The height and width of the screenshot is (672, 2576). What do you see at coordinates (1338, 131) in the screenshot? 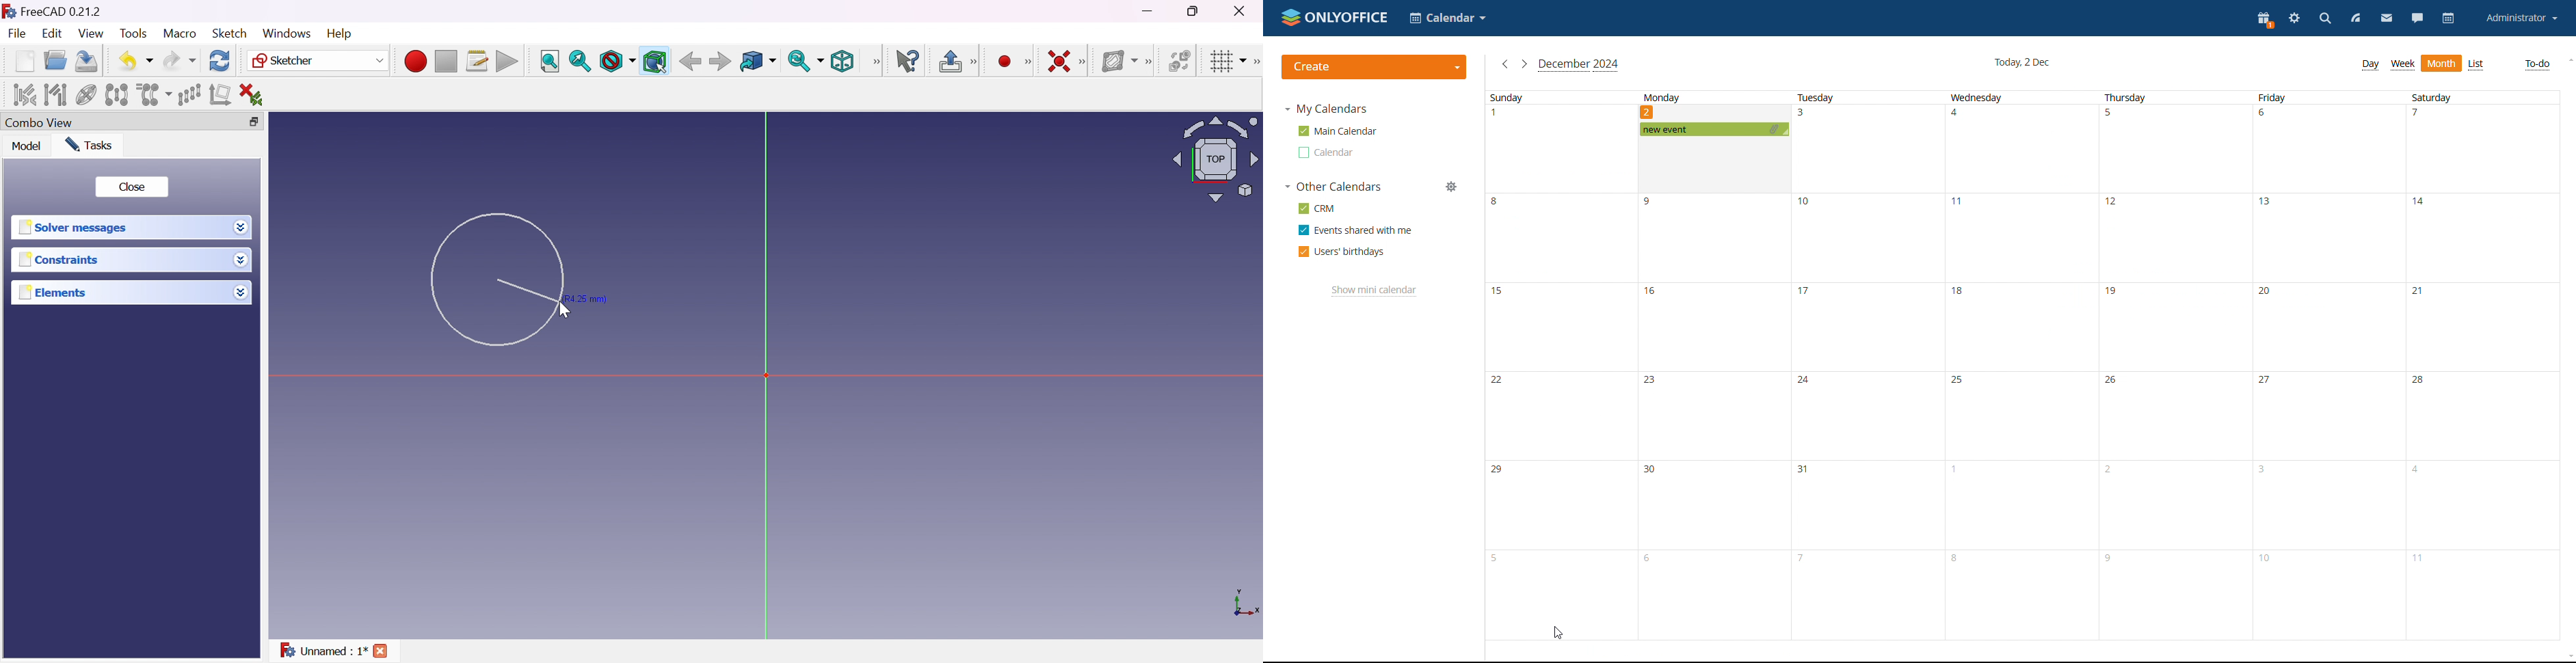
I see `main calendar` at bounding box center [1338, 131].